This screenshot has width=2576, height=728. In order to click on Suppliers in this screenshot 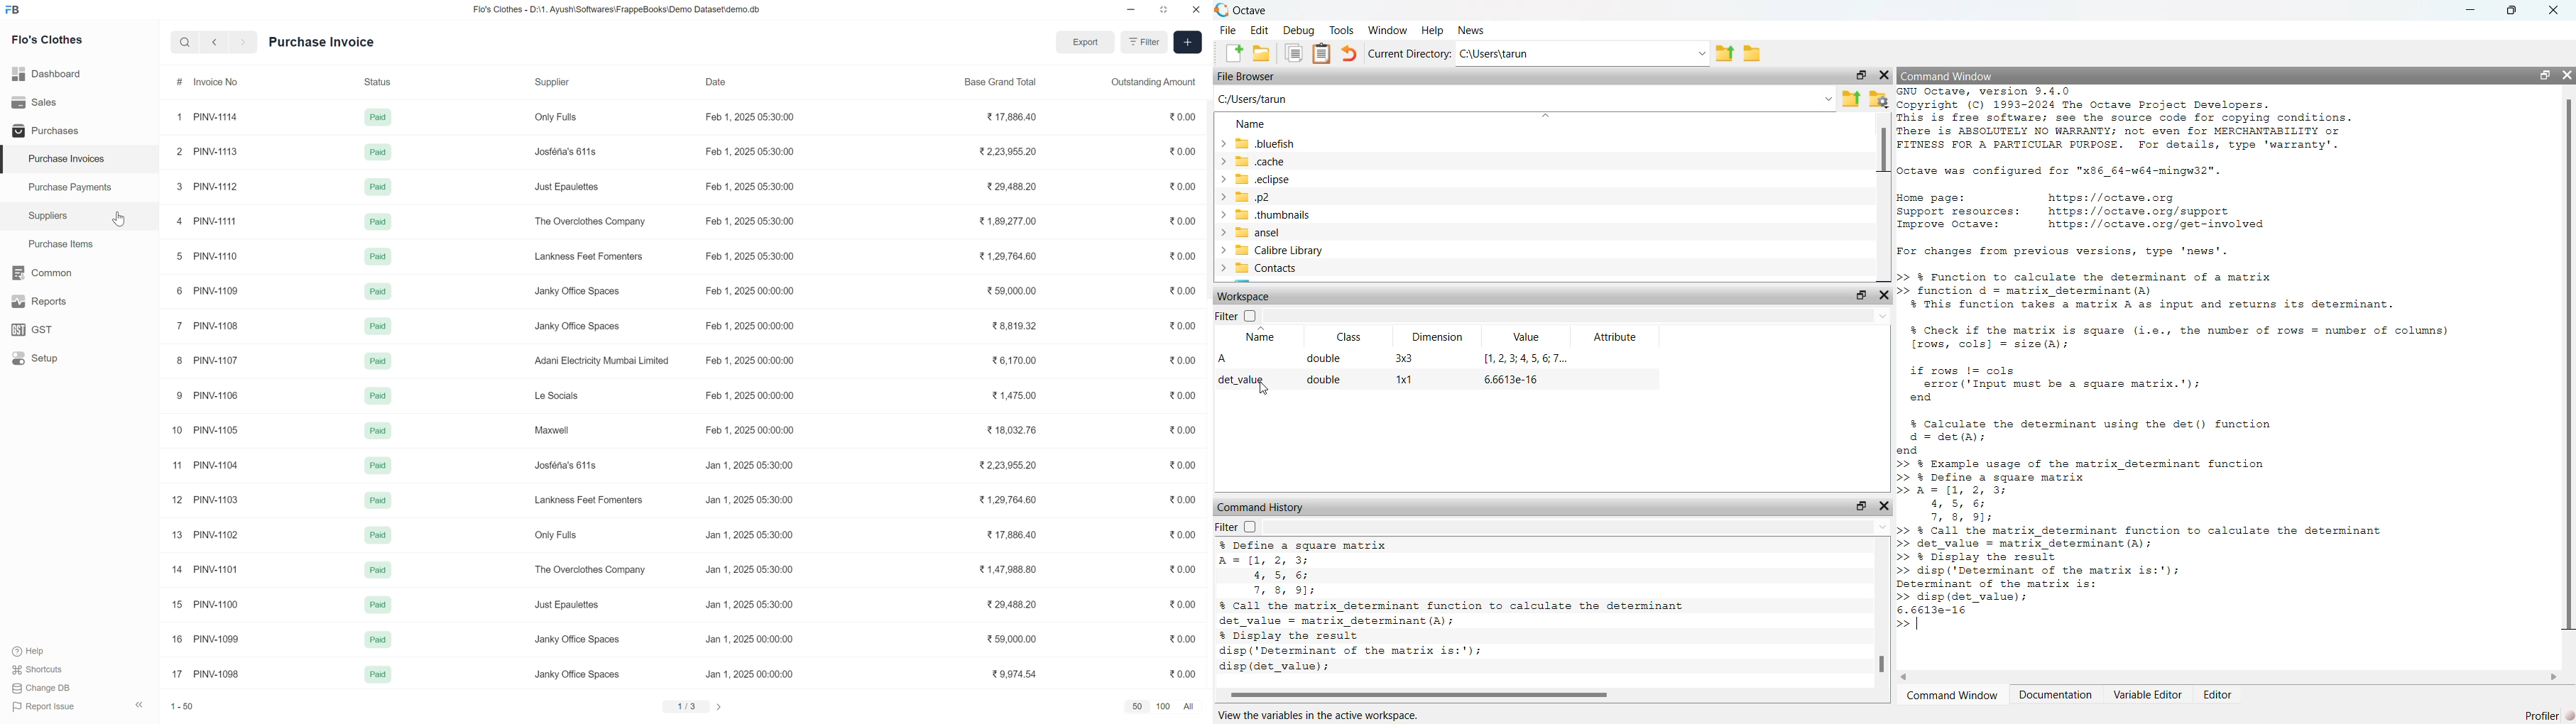, I will do `click(47, 216)`.